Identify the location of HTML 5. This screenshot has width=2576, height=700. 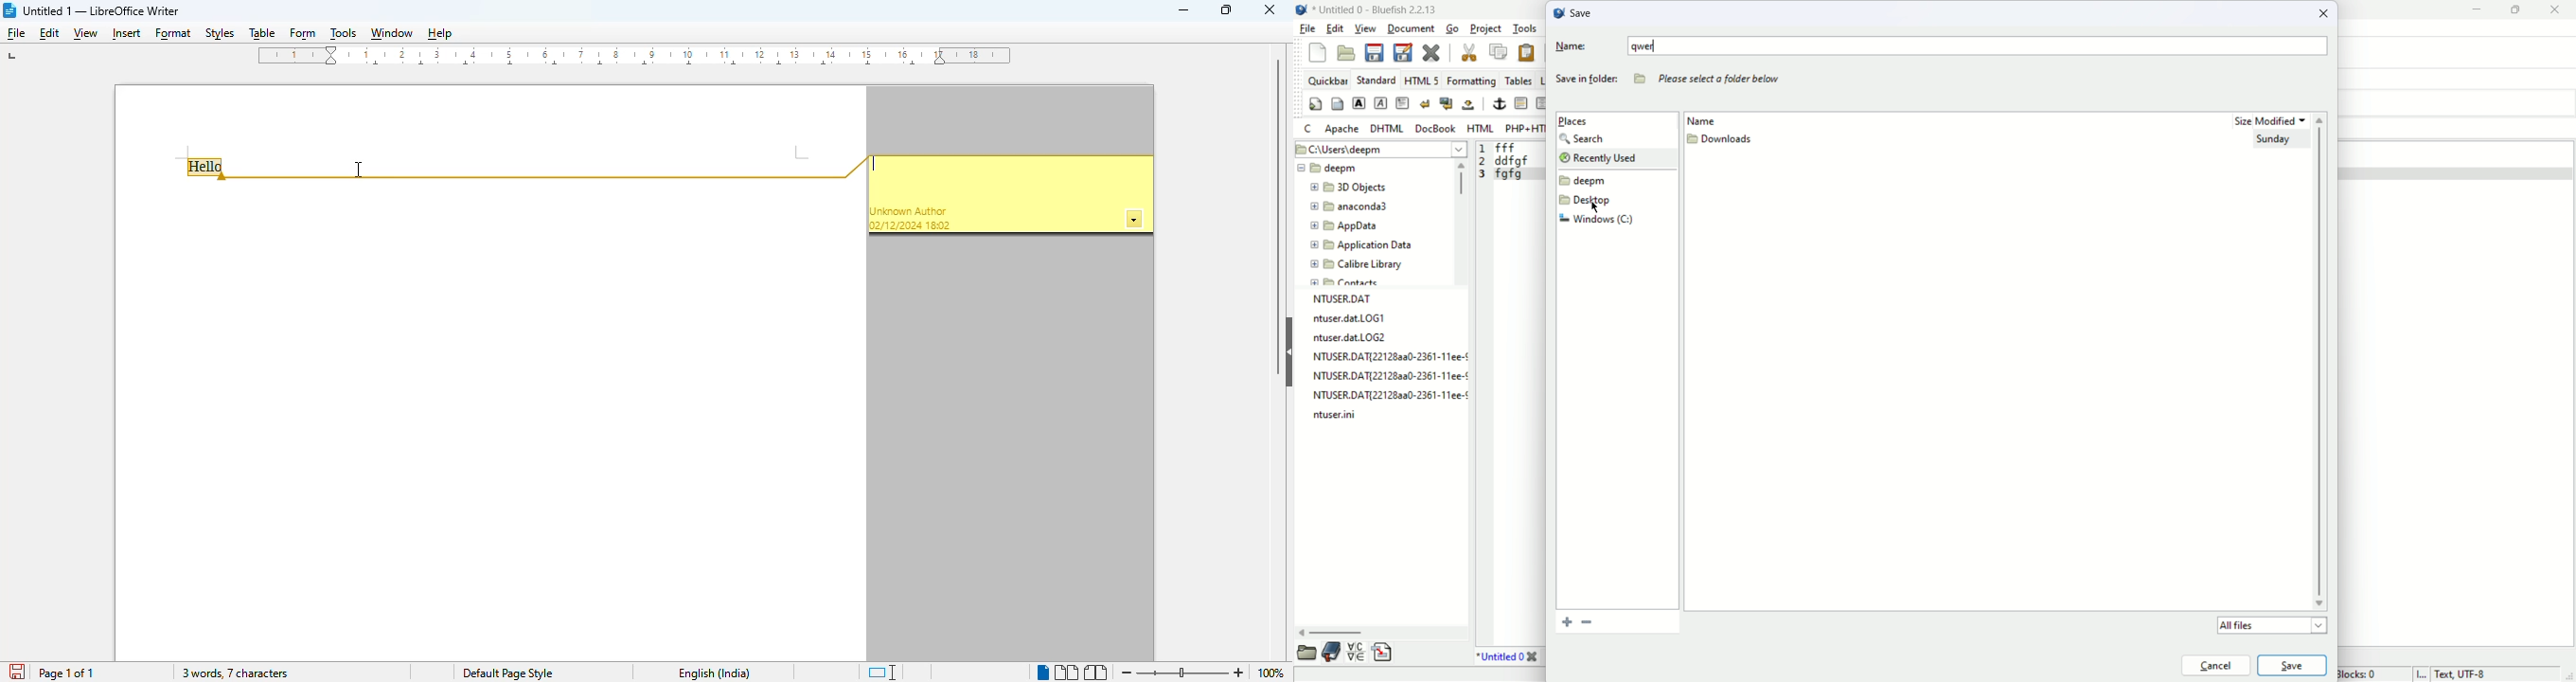
(1424, 80).